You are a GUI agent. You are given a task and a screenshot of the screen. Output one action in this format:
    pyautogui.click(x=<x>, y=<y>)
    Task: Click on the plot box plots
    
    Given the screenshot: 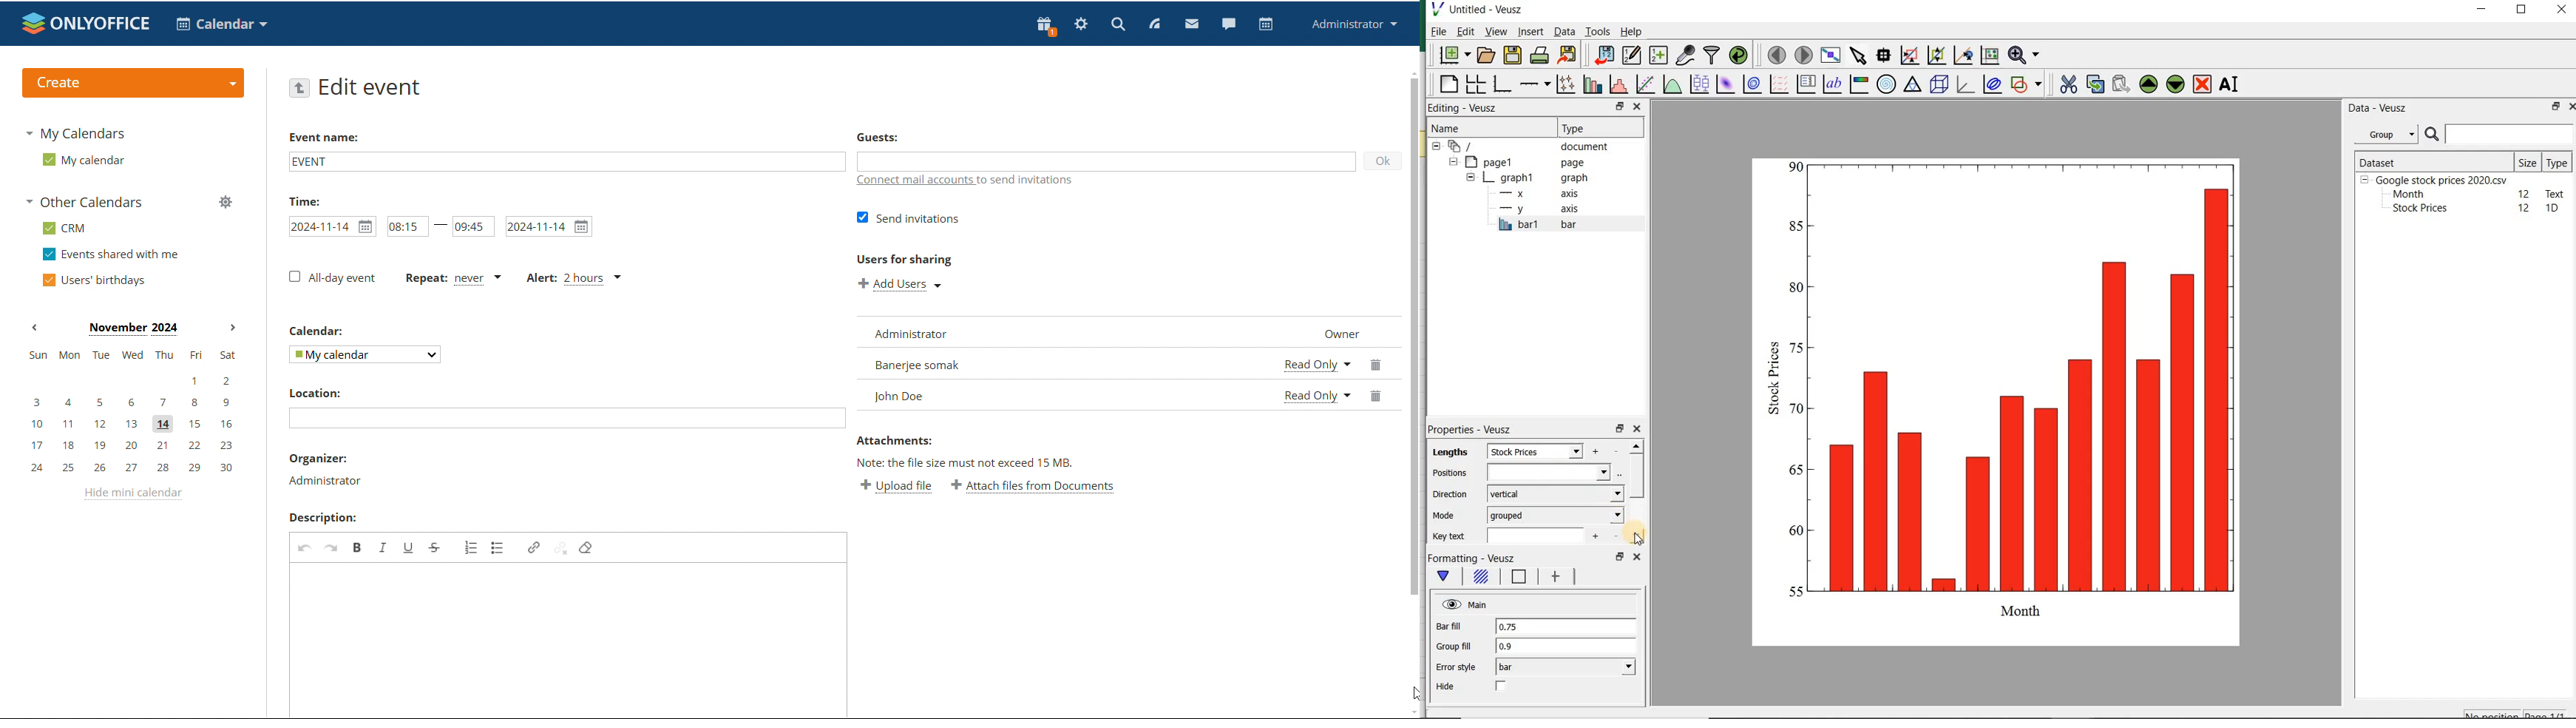 What is the action you would take?
    pyautogui.click(x=1697, y=85)
    